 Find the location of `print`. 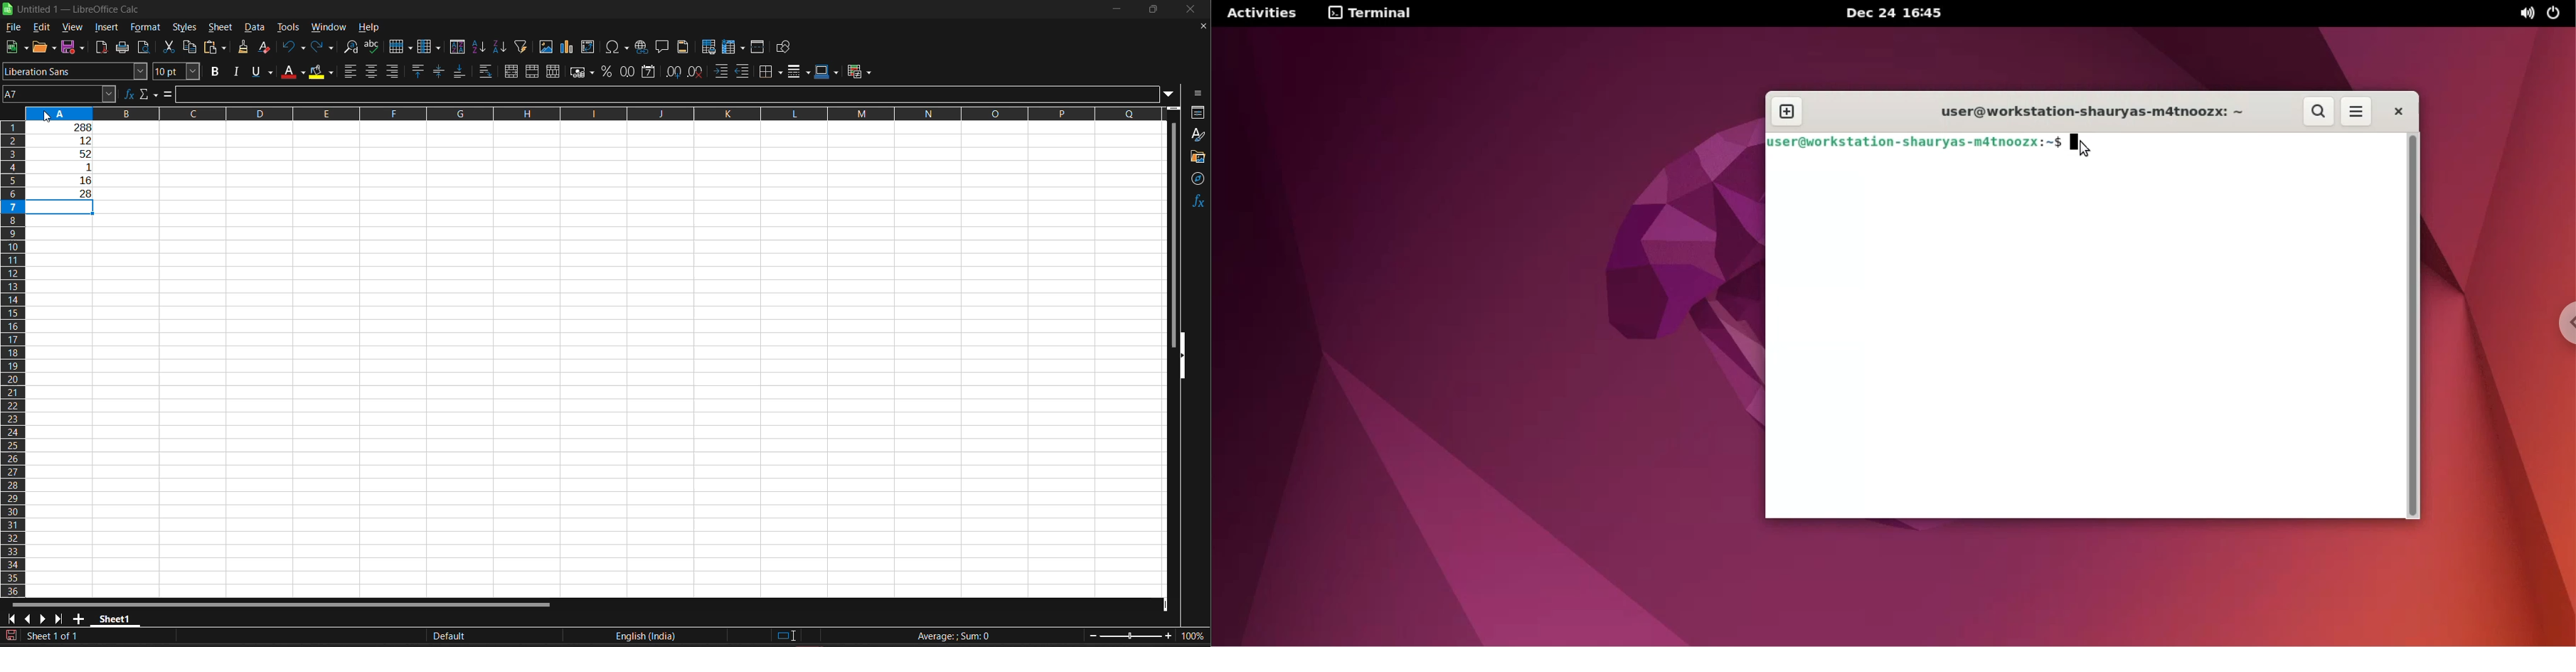

print is located at coordinates (122, 48).